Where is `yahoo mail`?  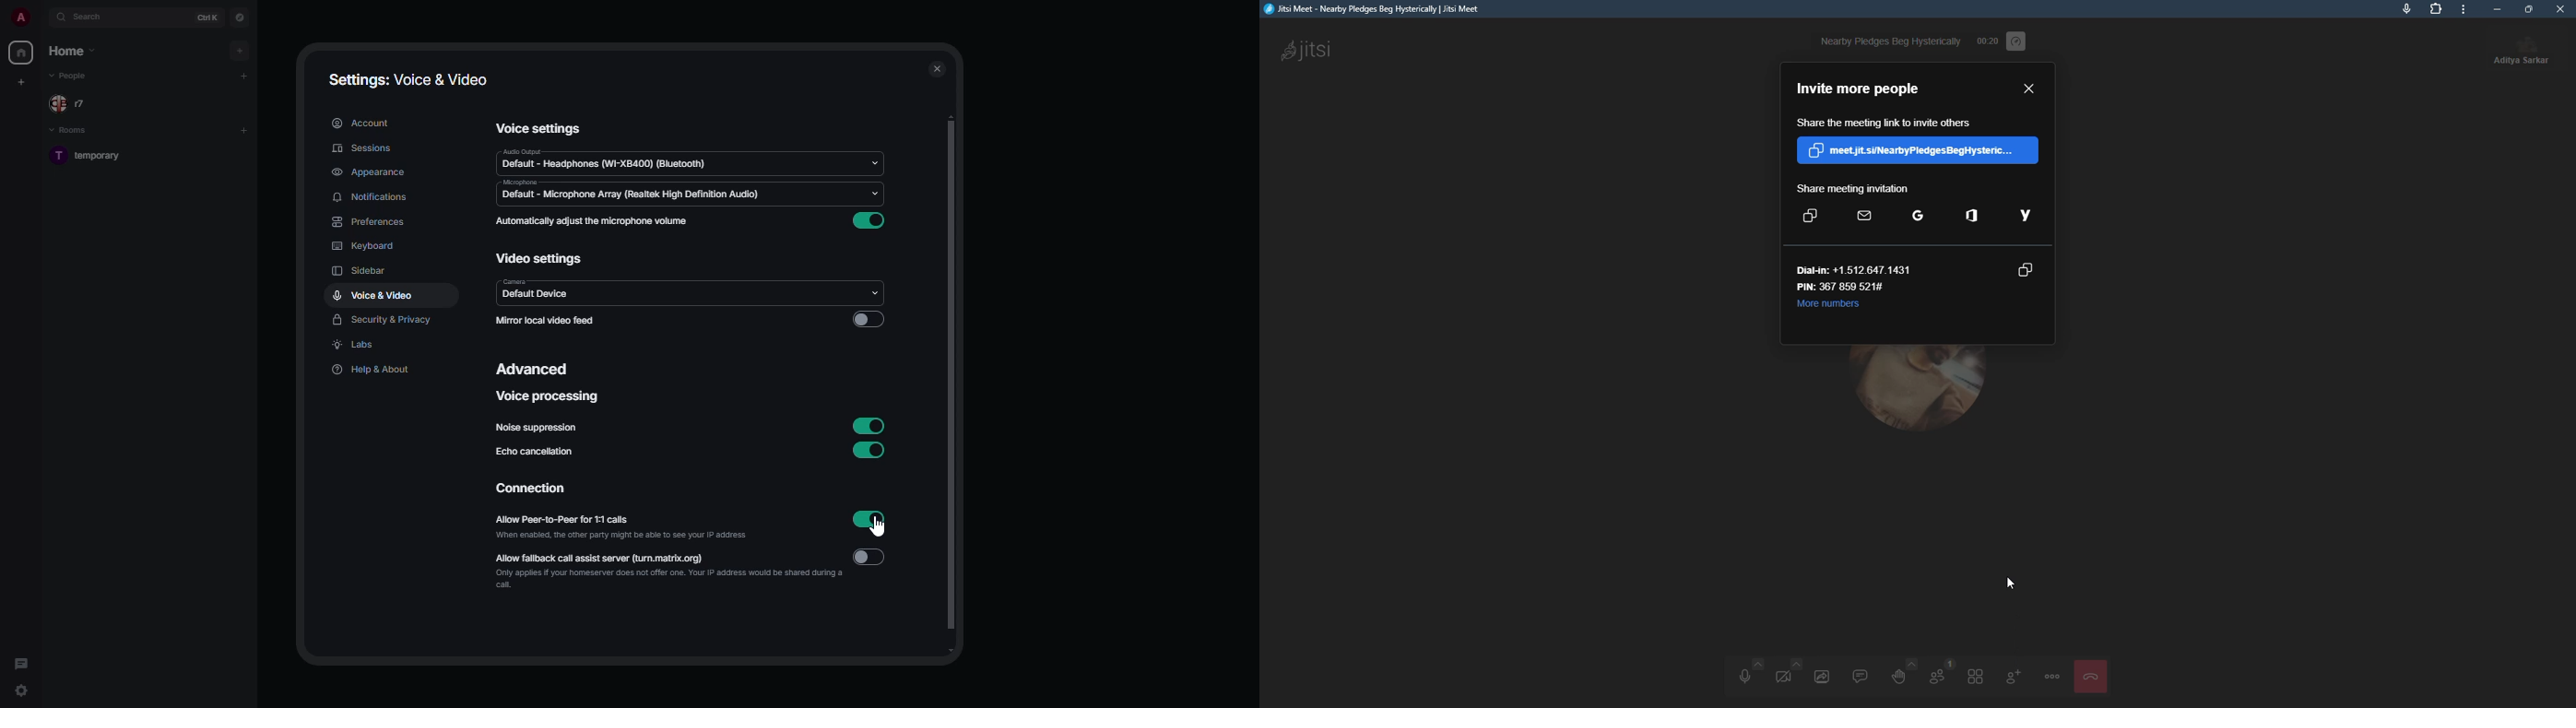 yahoo mail is located at coordinates (2027, 216).